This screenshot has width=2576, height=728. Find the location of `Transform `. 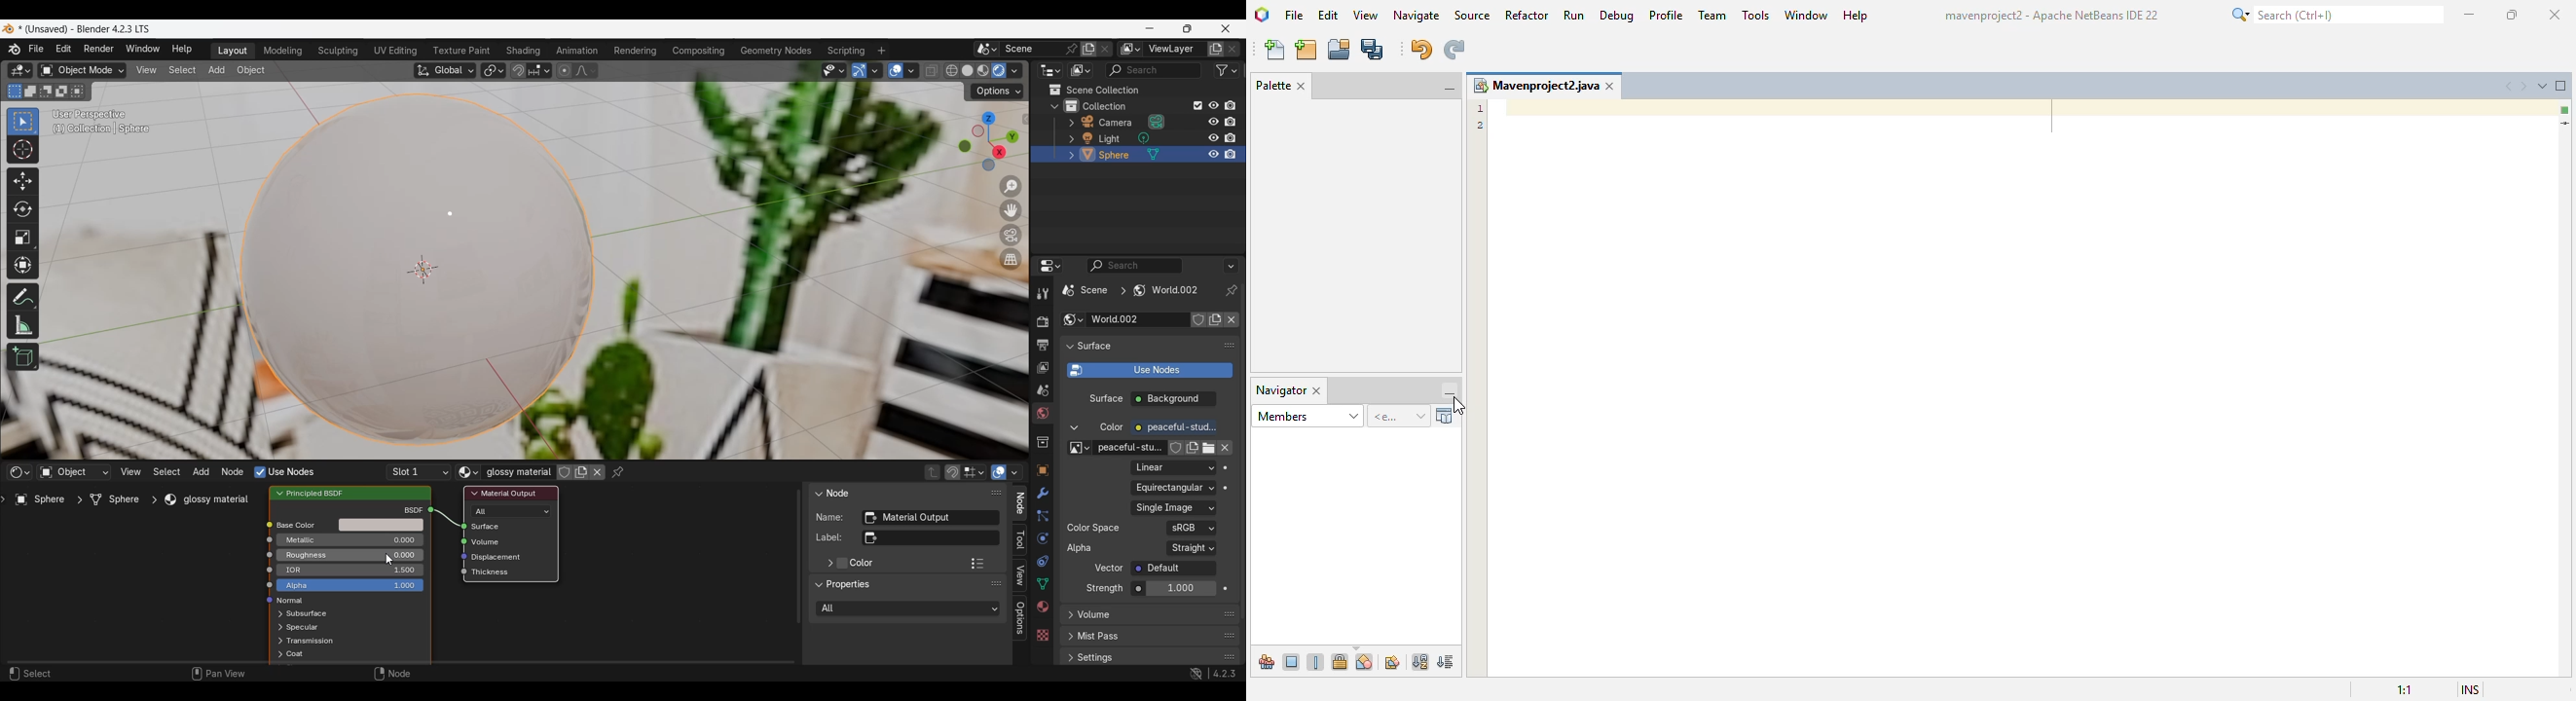

Transform  is located at coordinates (23, 265).